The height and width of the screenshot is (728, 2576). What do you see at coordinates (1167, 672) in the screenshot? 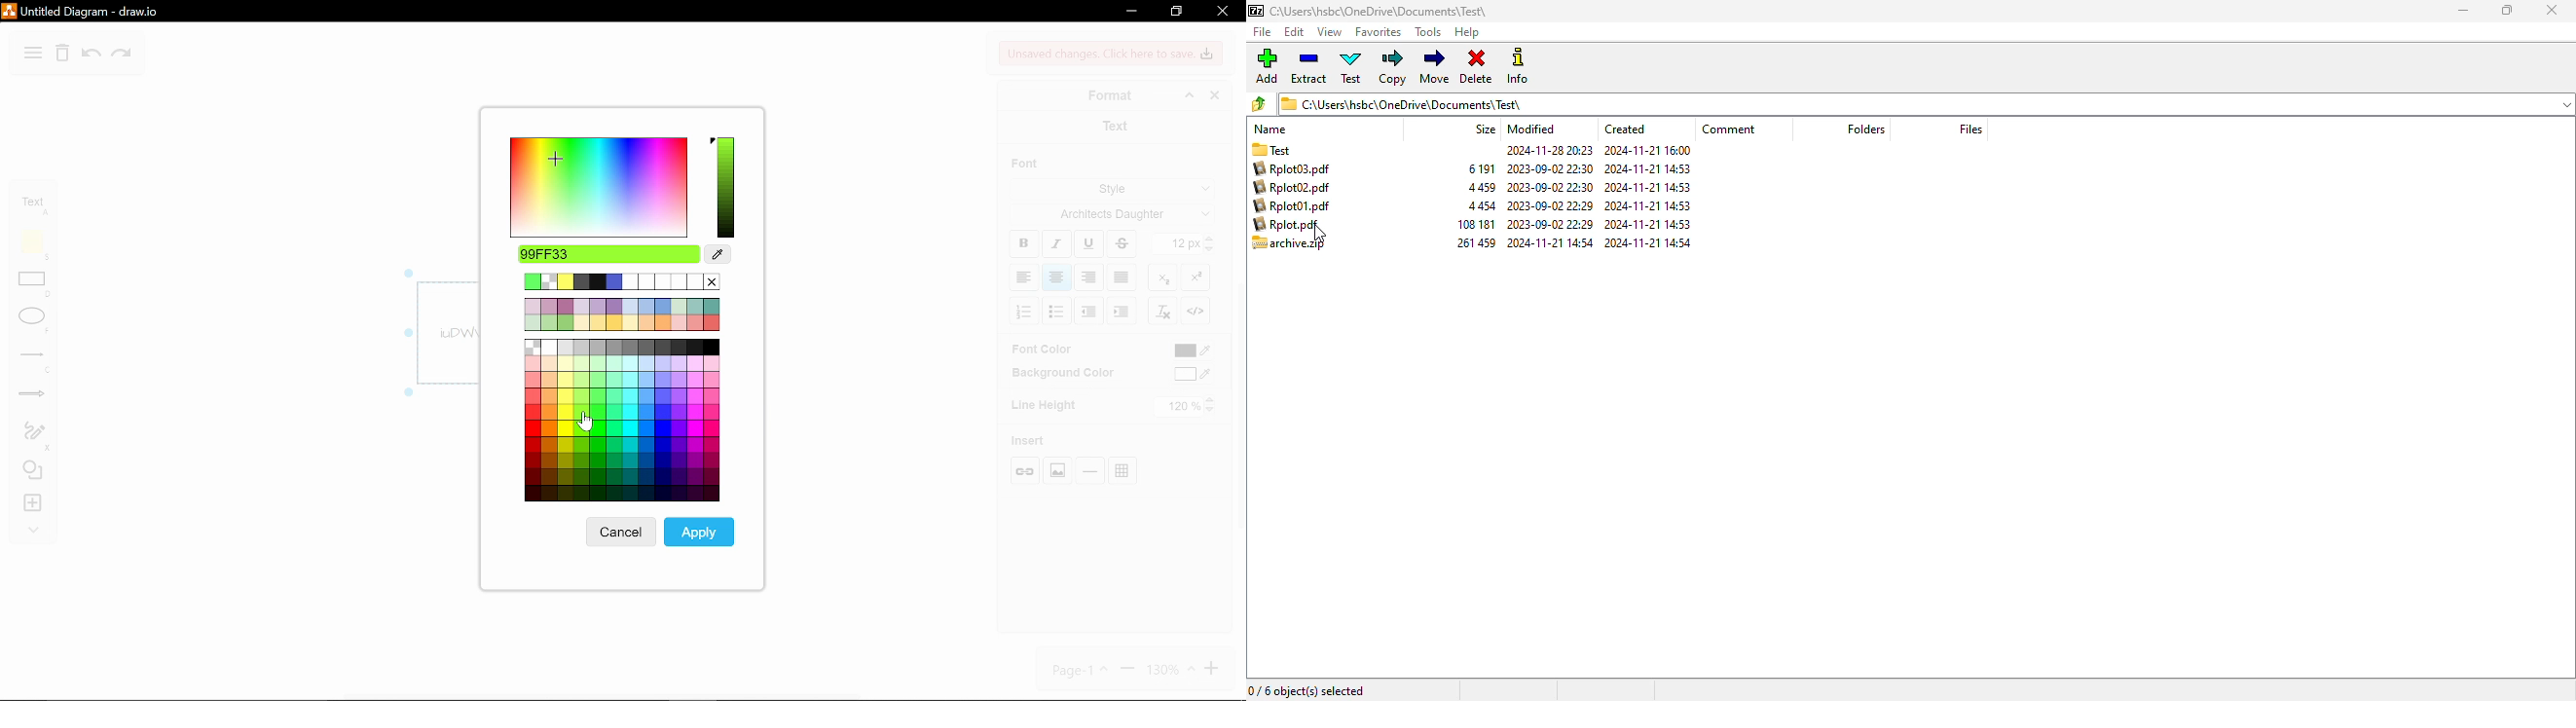
I see `130%` at bounding box center [1167, 672].